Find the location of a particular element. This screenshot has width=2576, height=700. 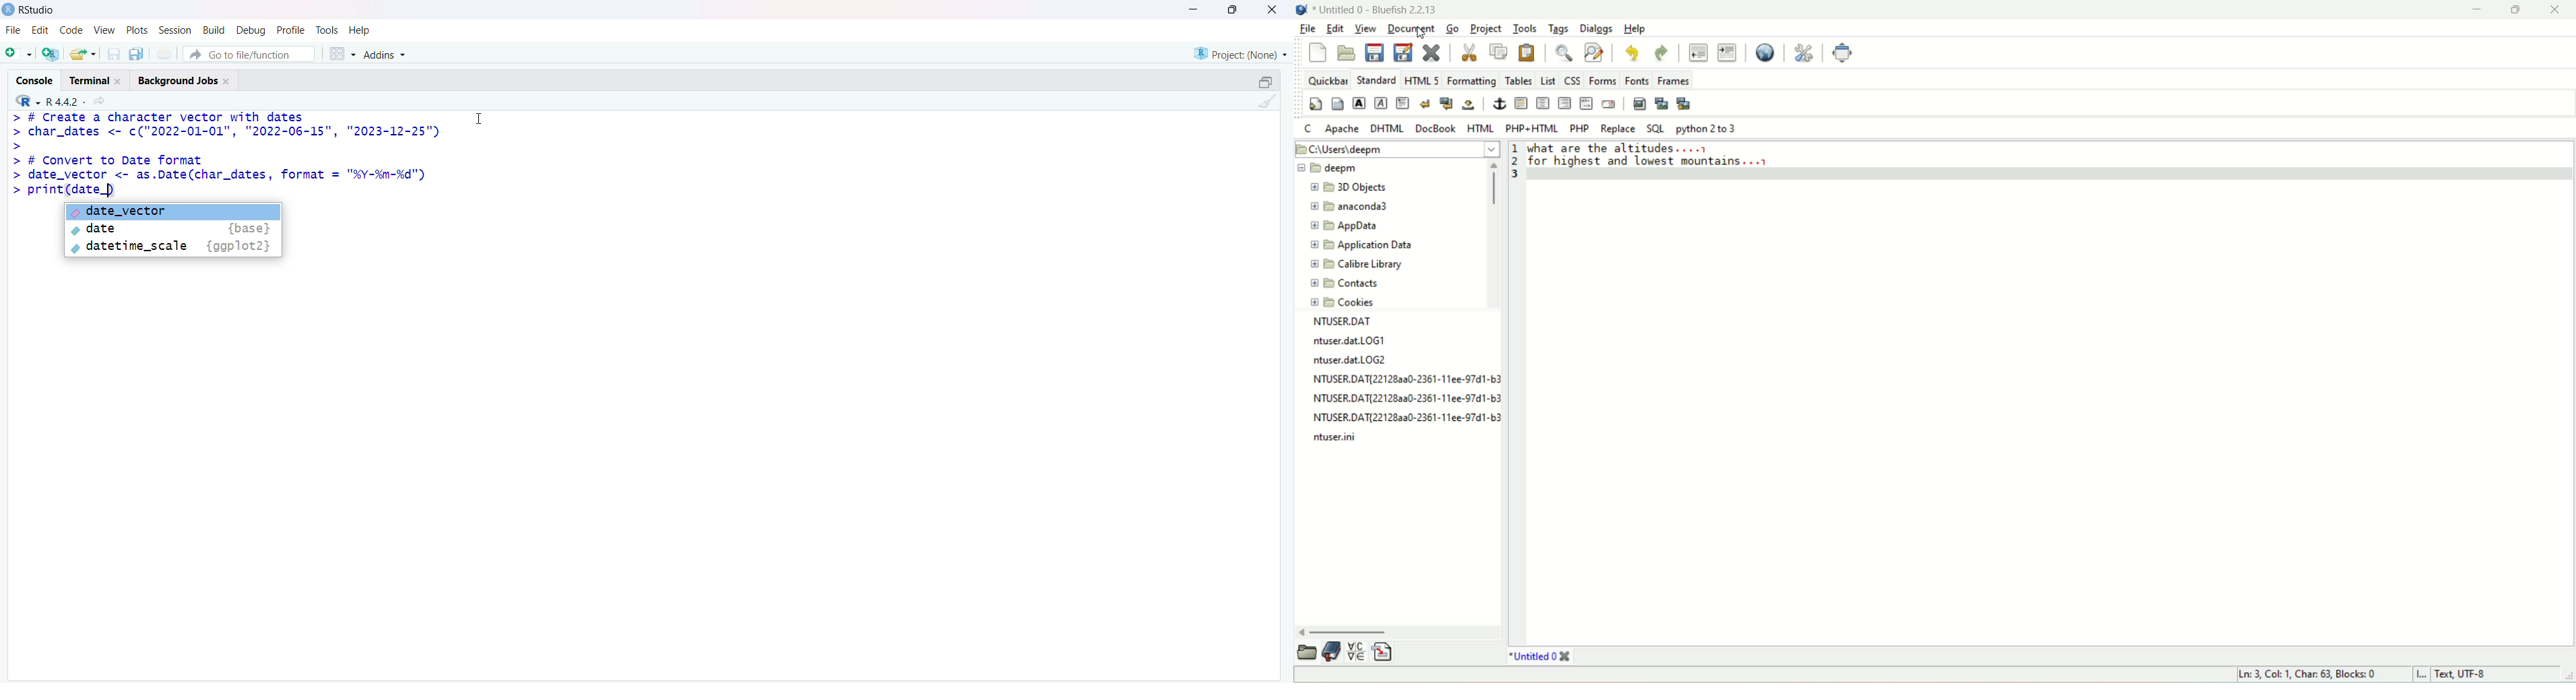

Edit is located at coordinates (40, 33).